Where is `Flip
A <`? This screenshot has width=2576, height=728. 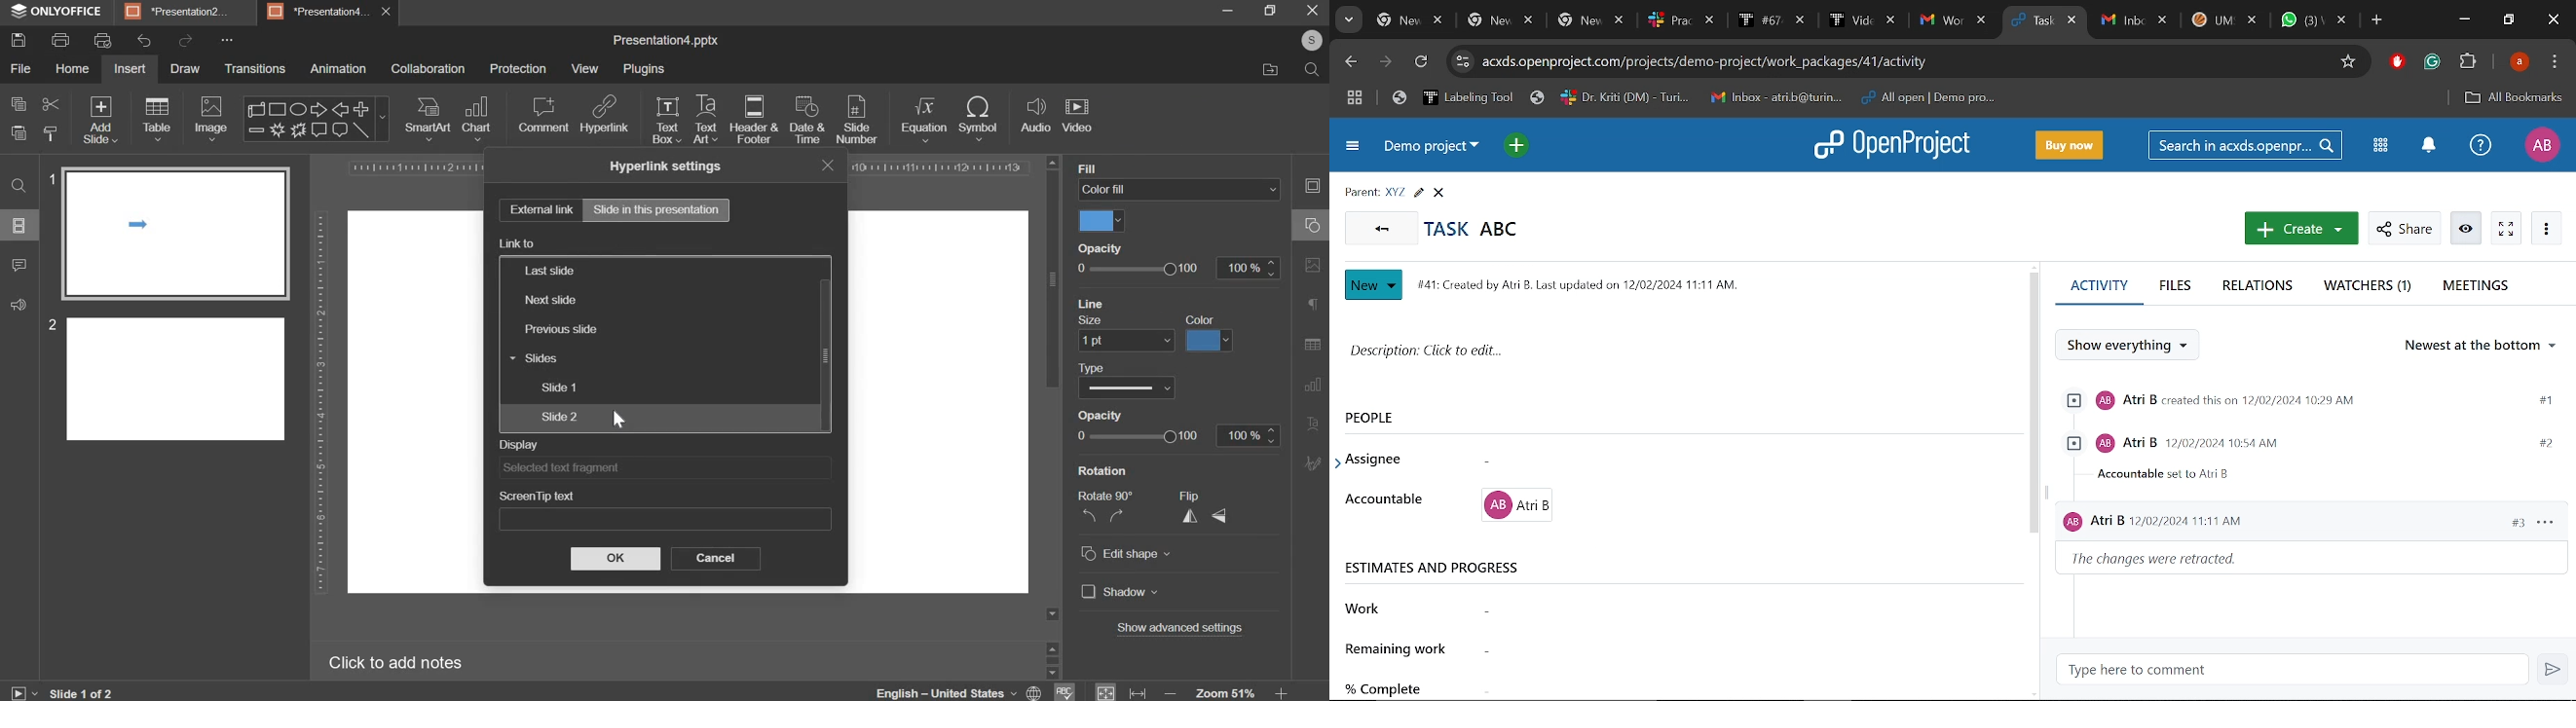 Flip
A < is located at coordinates (1206, 512).